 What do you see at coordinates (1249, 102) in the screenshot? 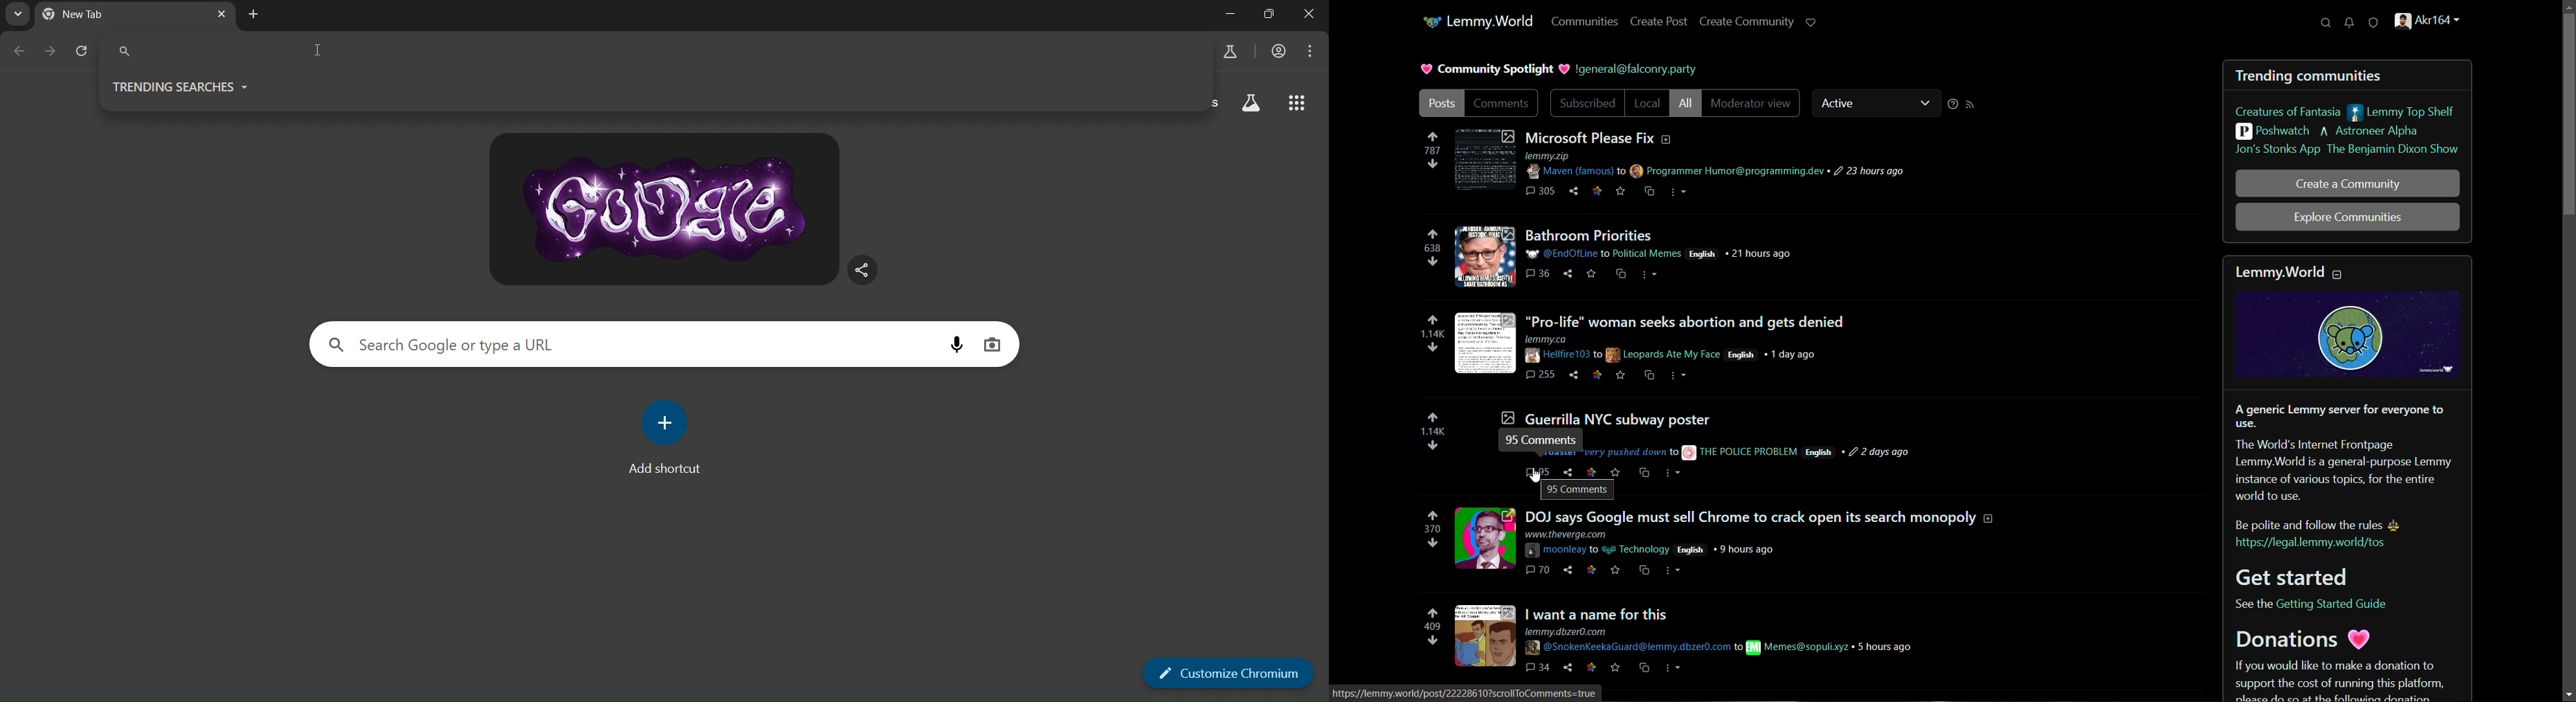
I see `search labs` at bounding box center [1249, 102].